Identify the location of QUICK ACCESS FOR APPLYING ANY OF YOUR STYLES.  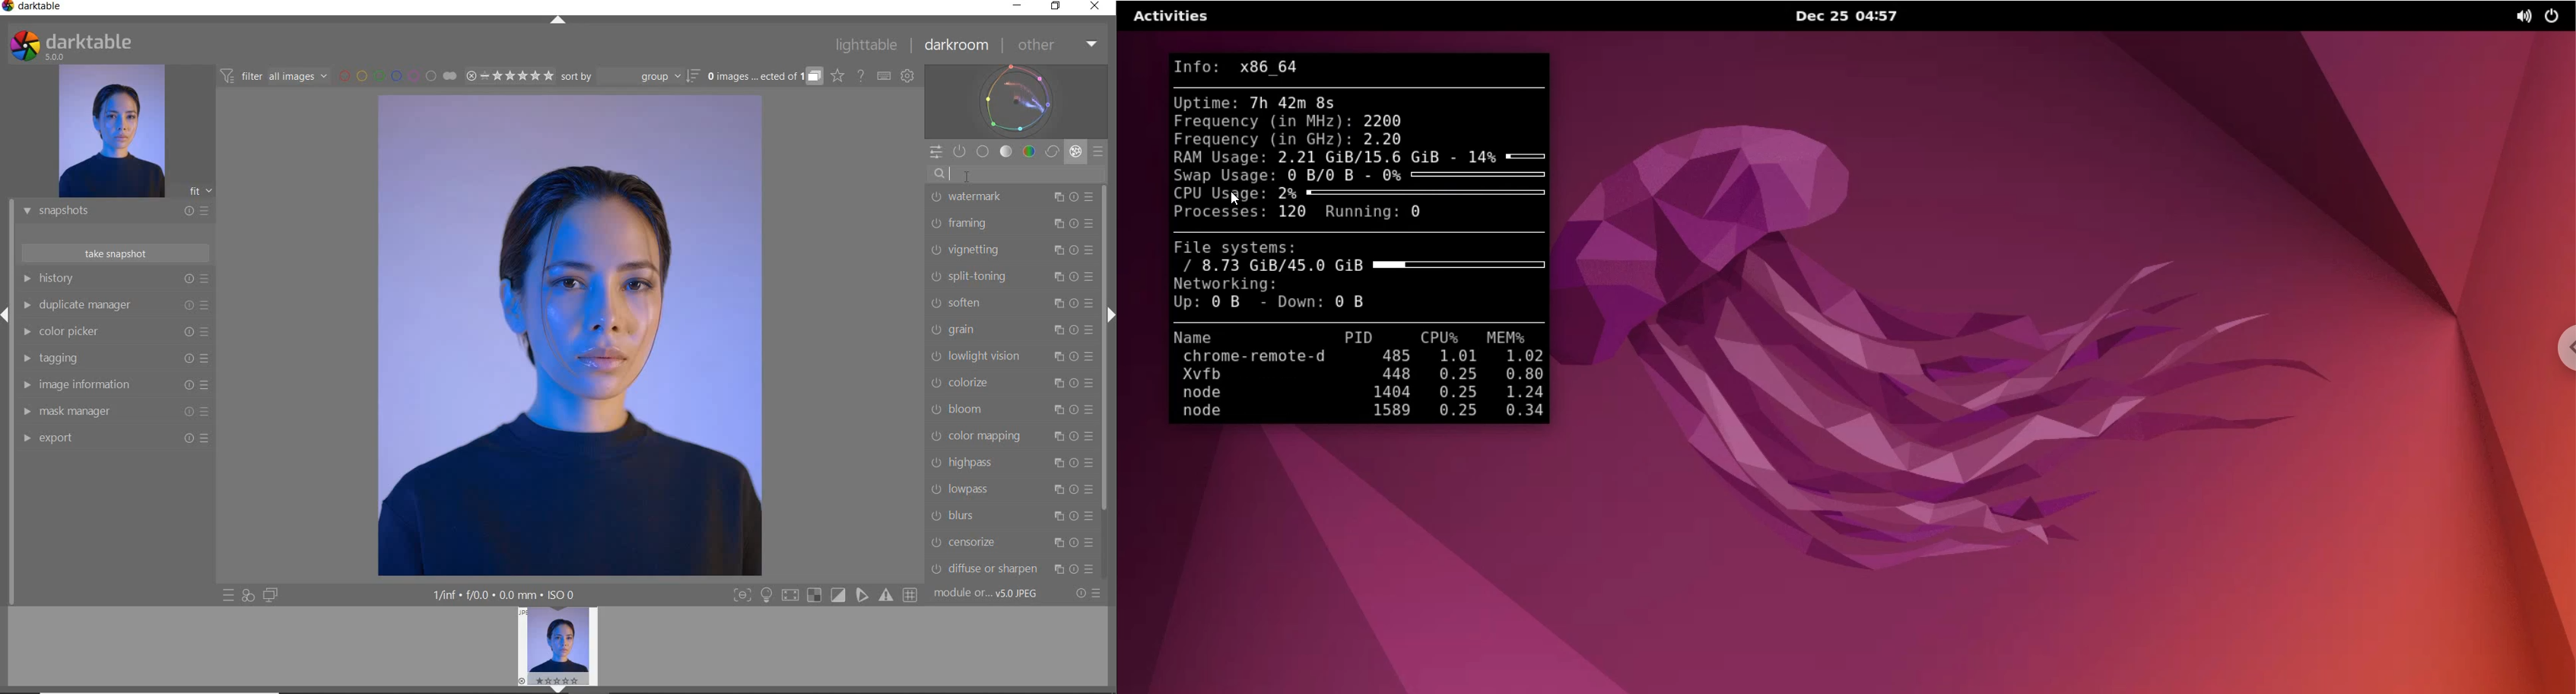
(247, 595).